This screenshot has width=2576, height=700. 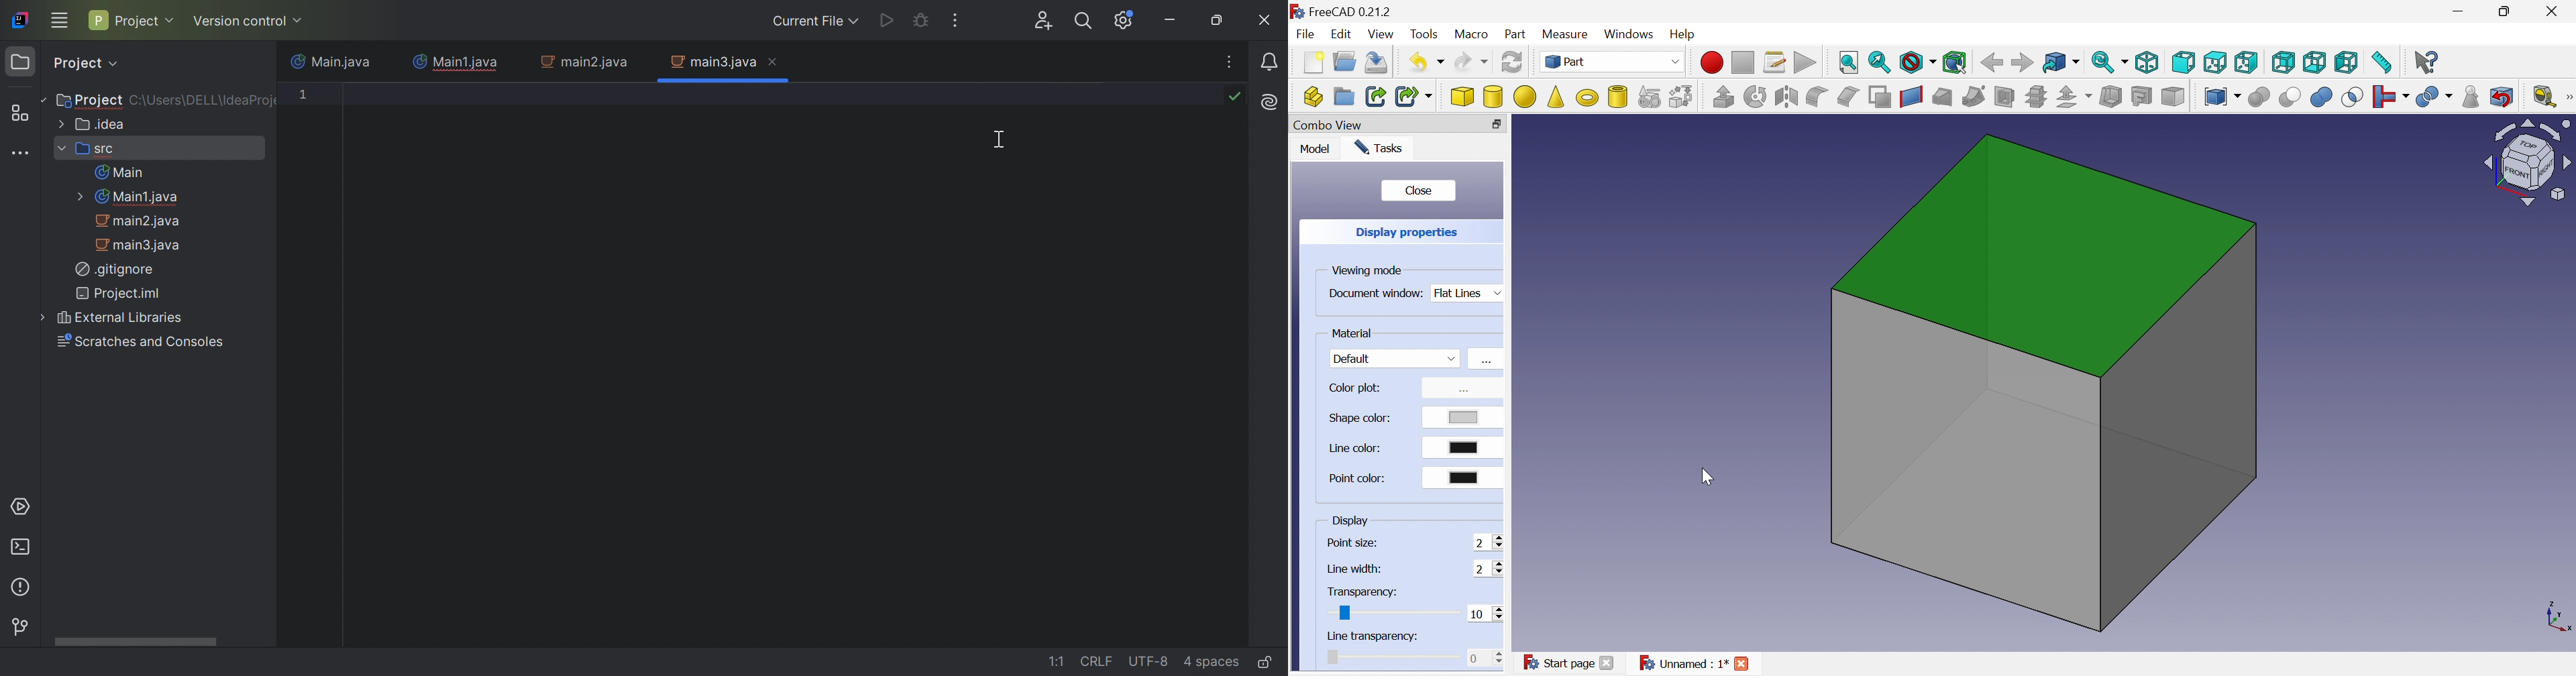 What do you see at coordinates (2285, 62) in the screenshot?
I see `Rear` at bounding box center [2285, 62].